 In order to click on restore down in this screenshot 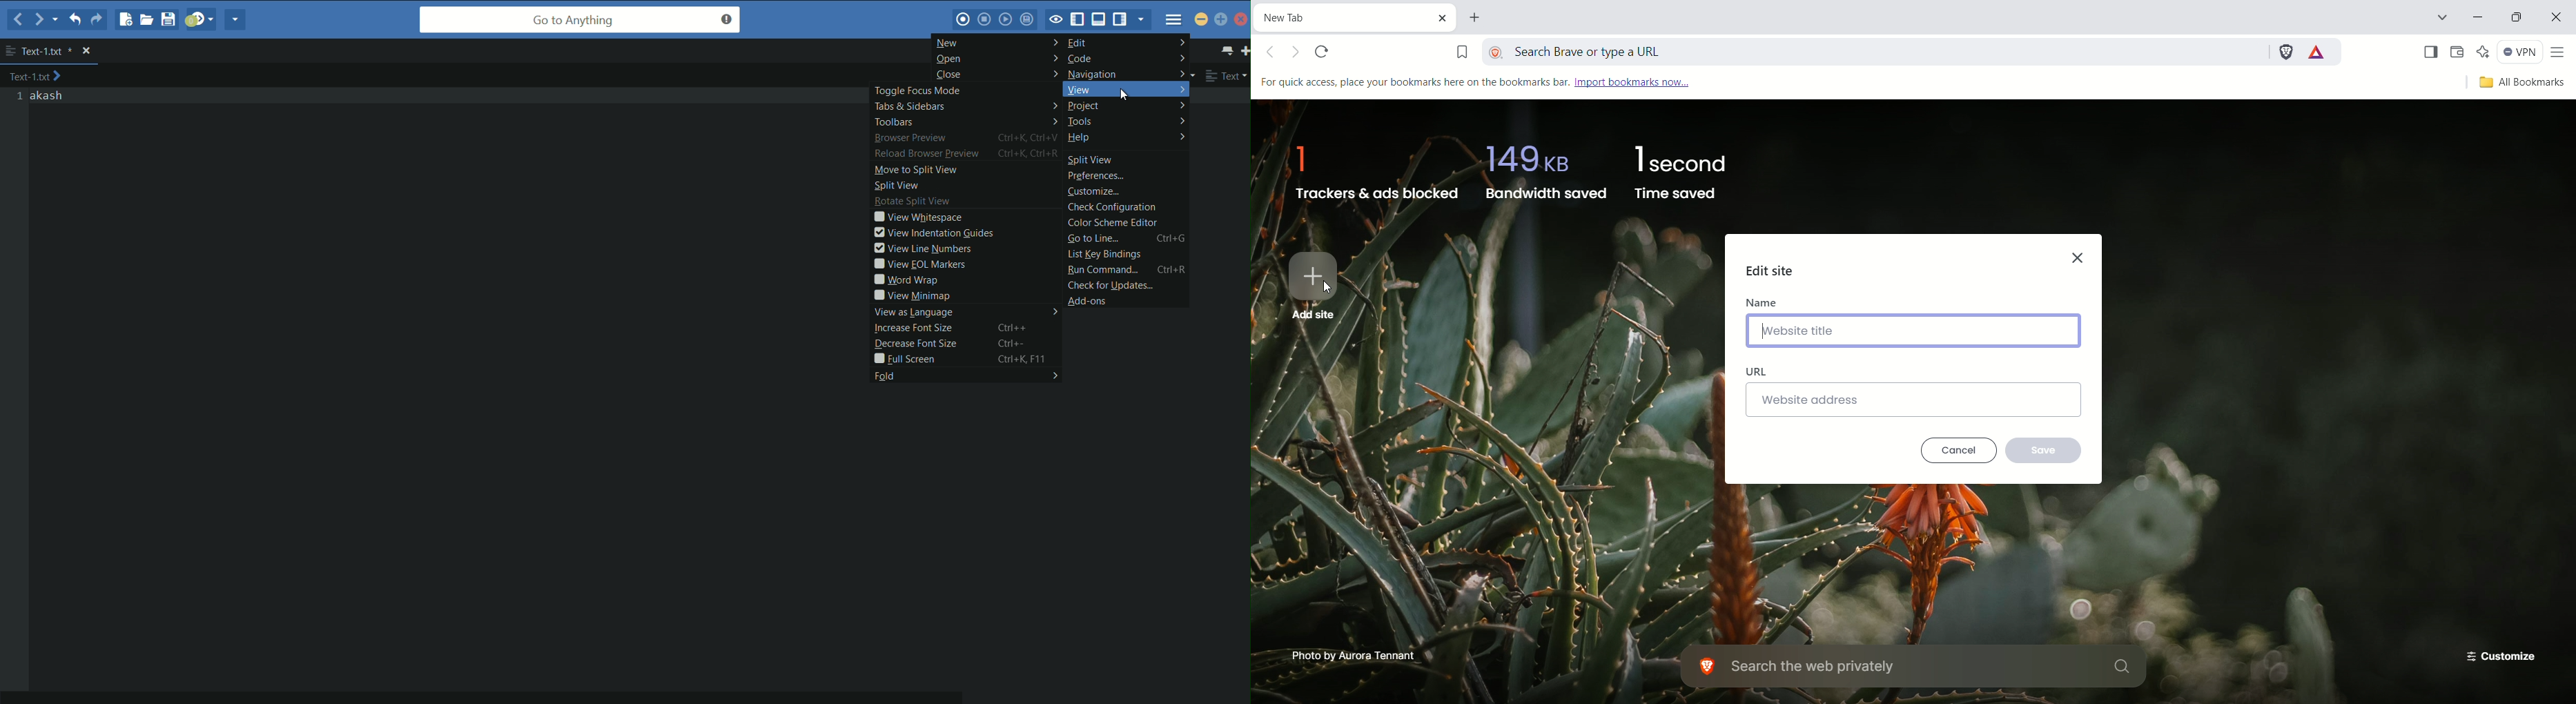, I will do `click(2519, 19)`.